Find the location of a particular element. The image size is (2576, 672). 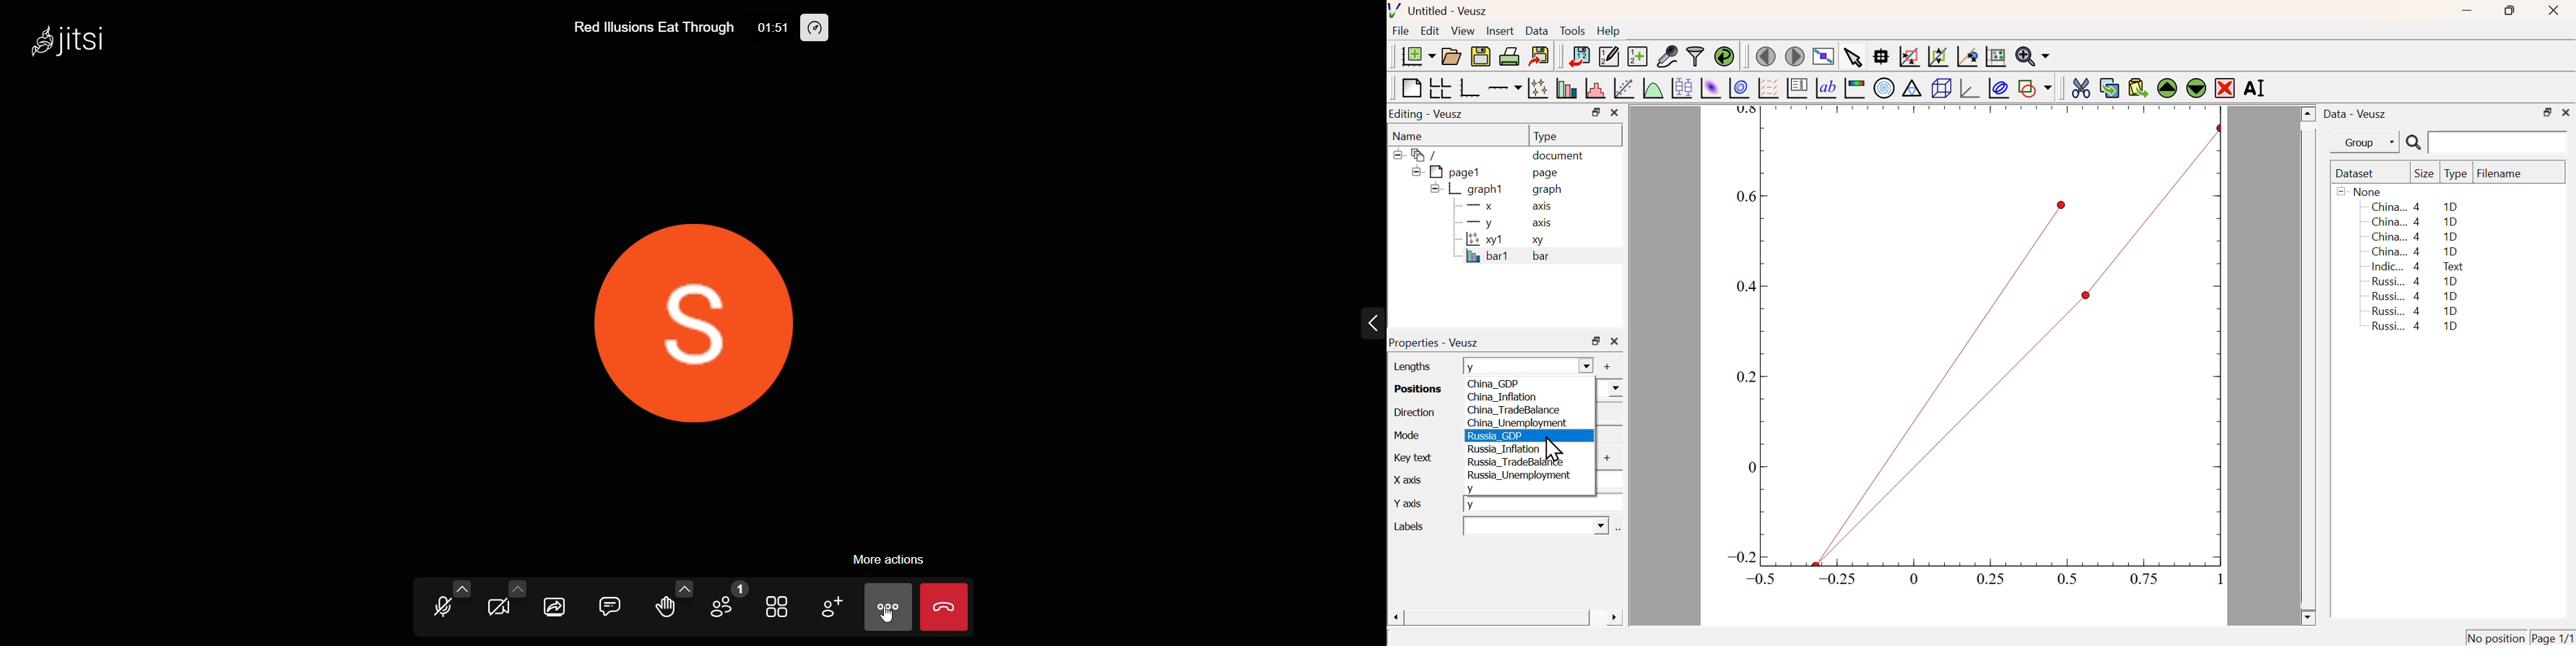

Scroll is located at coordinates (1505, 619).